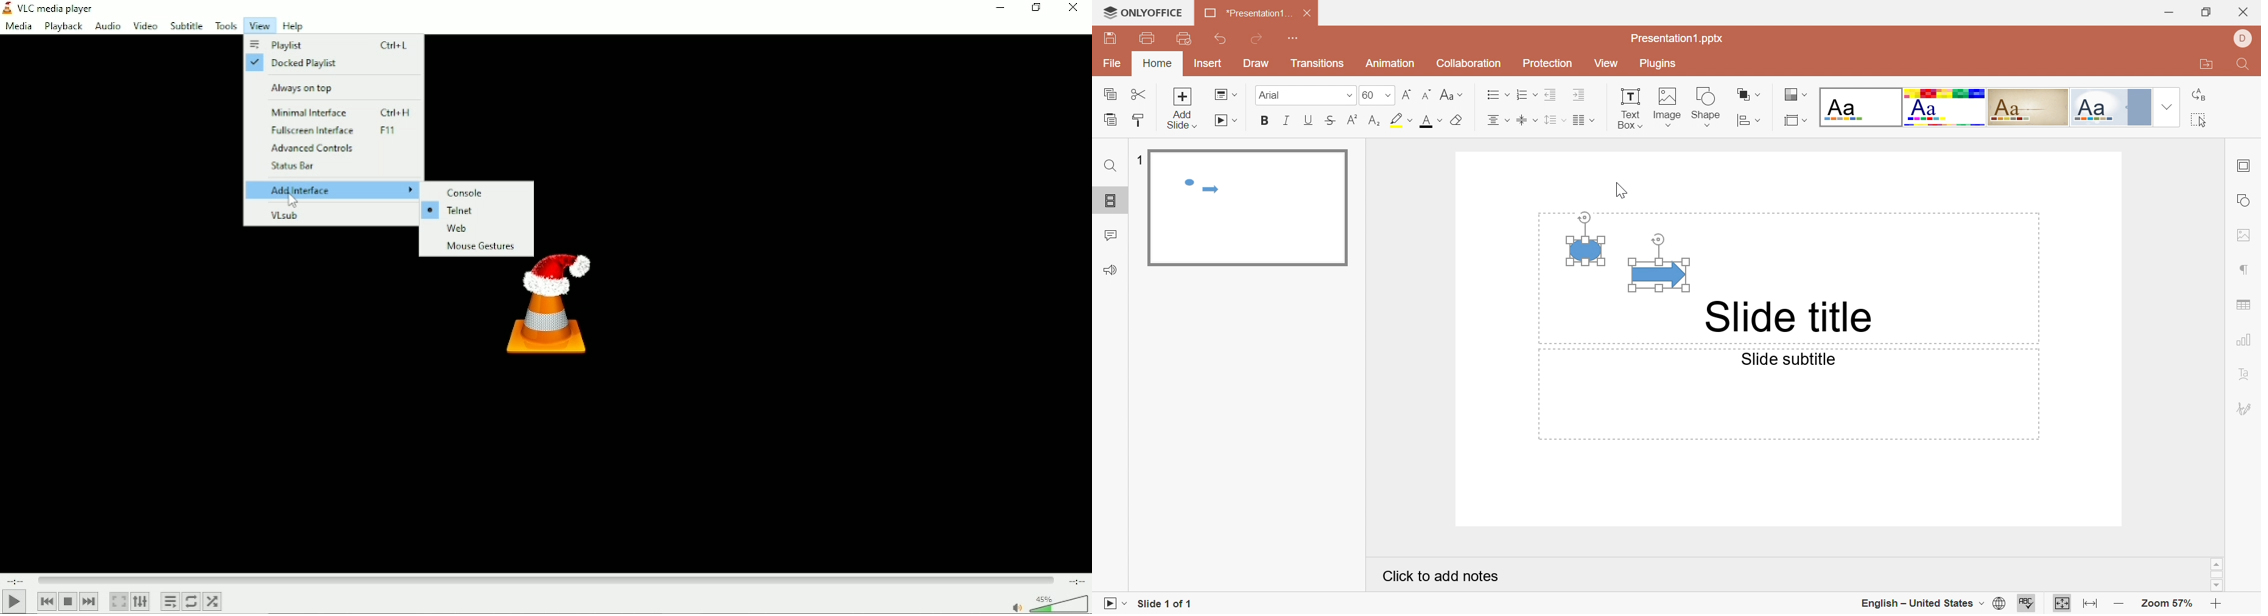 The width and height of the screenshot is (2268, 616). I want to click on Change slide layout, so click(1227, 94).